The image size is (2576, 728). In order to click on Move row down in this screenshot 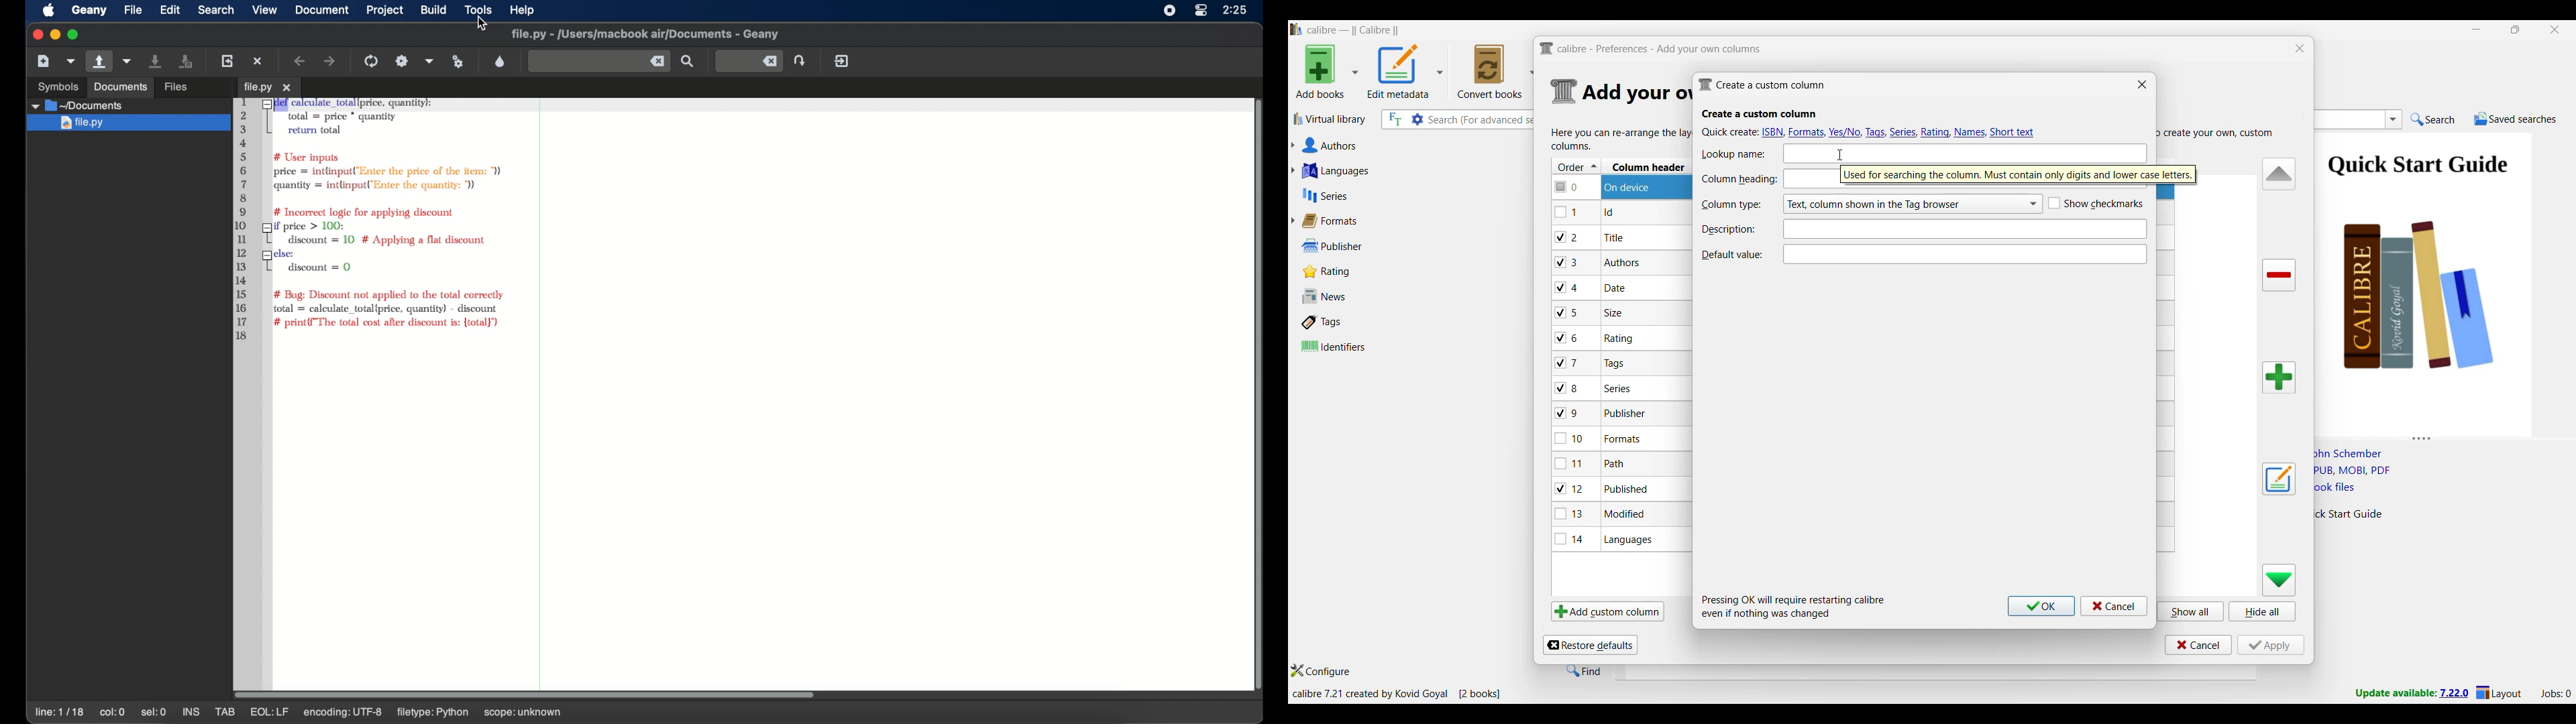, I will do `click(2279, 580)`.